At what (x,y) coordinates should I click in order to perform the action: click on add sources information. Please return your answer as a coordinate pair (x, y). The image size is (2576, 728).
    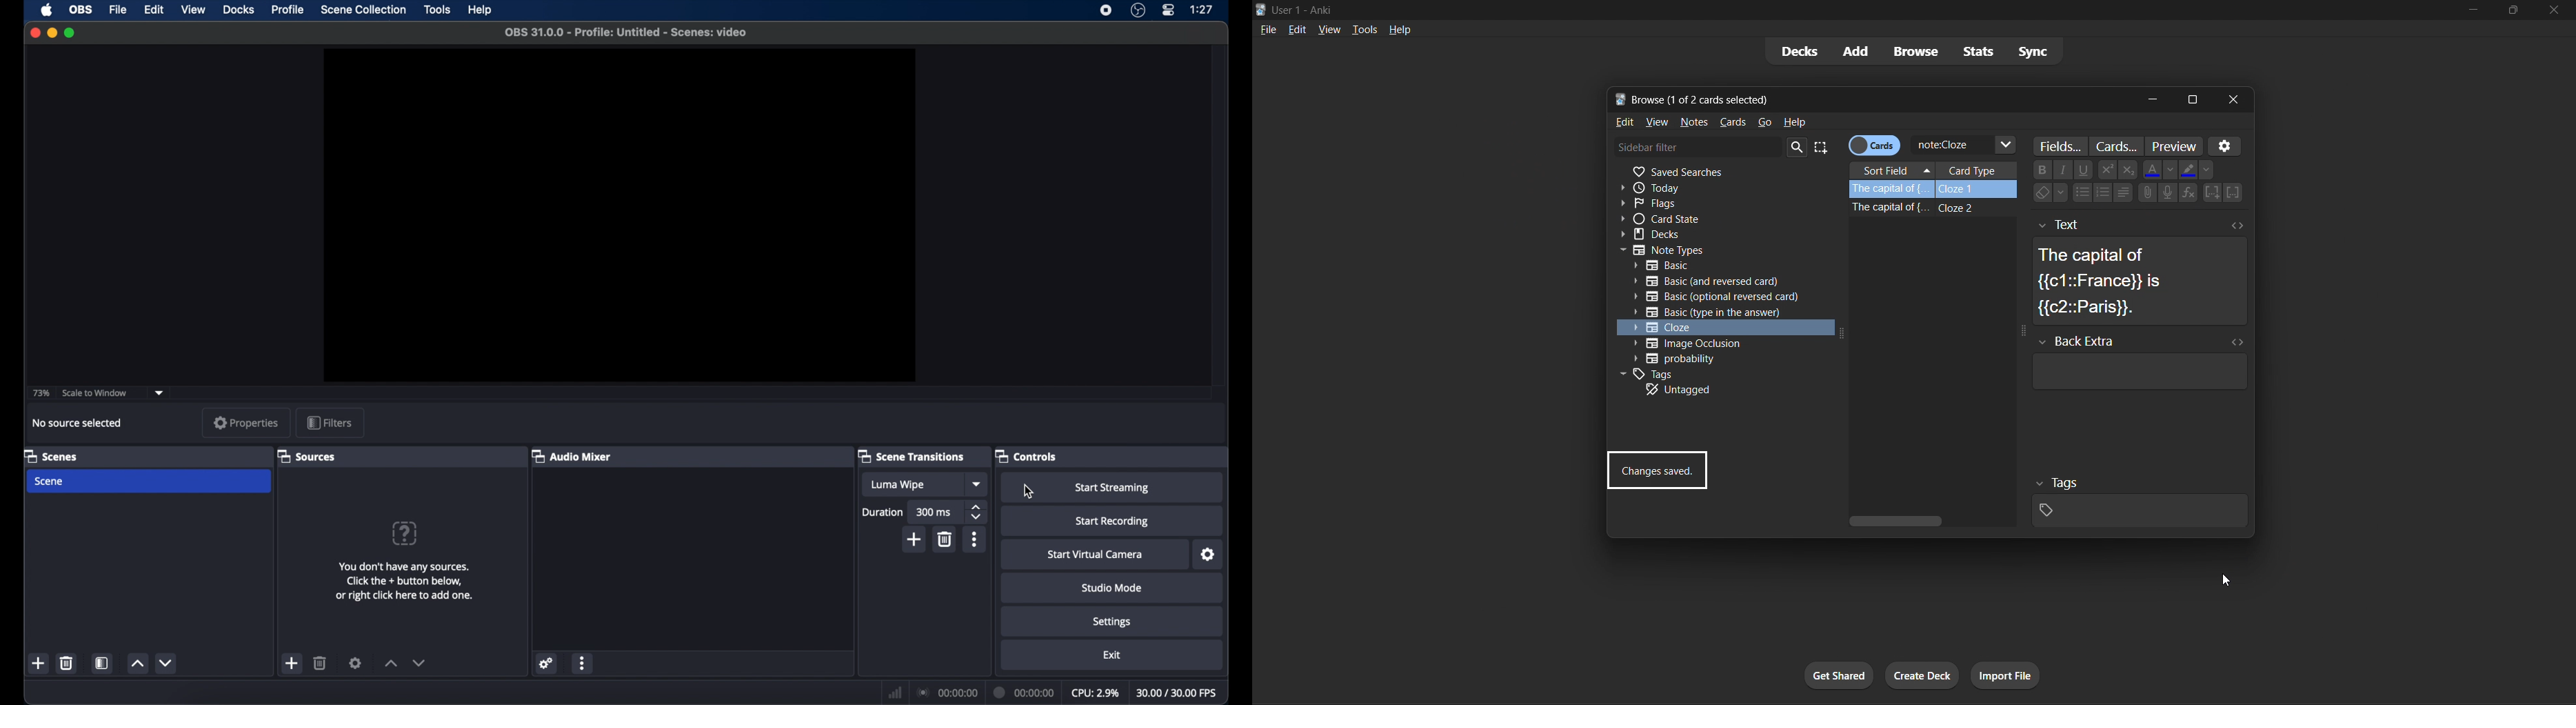
    Looking at the image, I should click on (406, 581).